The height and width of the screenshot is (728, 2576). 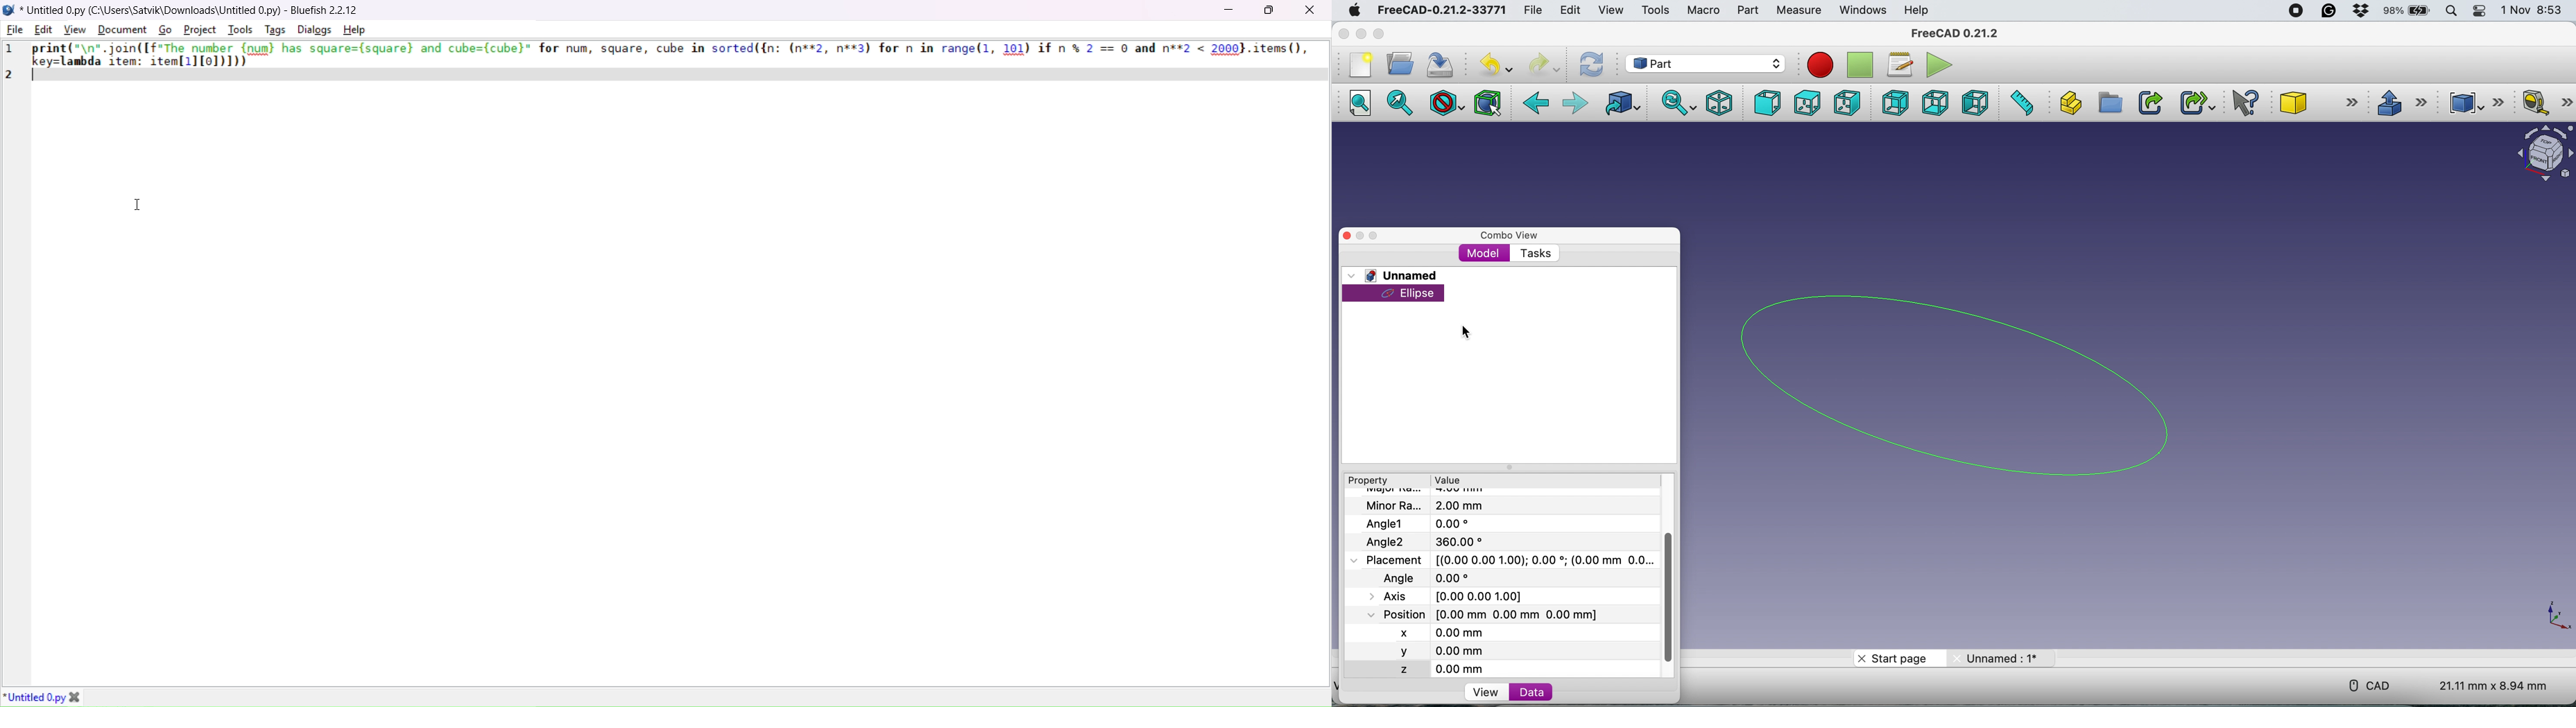 I want to click on minimise, so click(x=1361, y=236).